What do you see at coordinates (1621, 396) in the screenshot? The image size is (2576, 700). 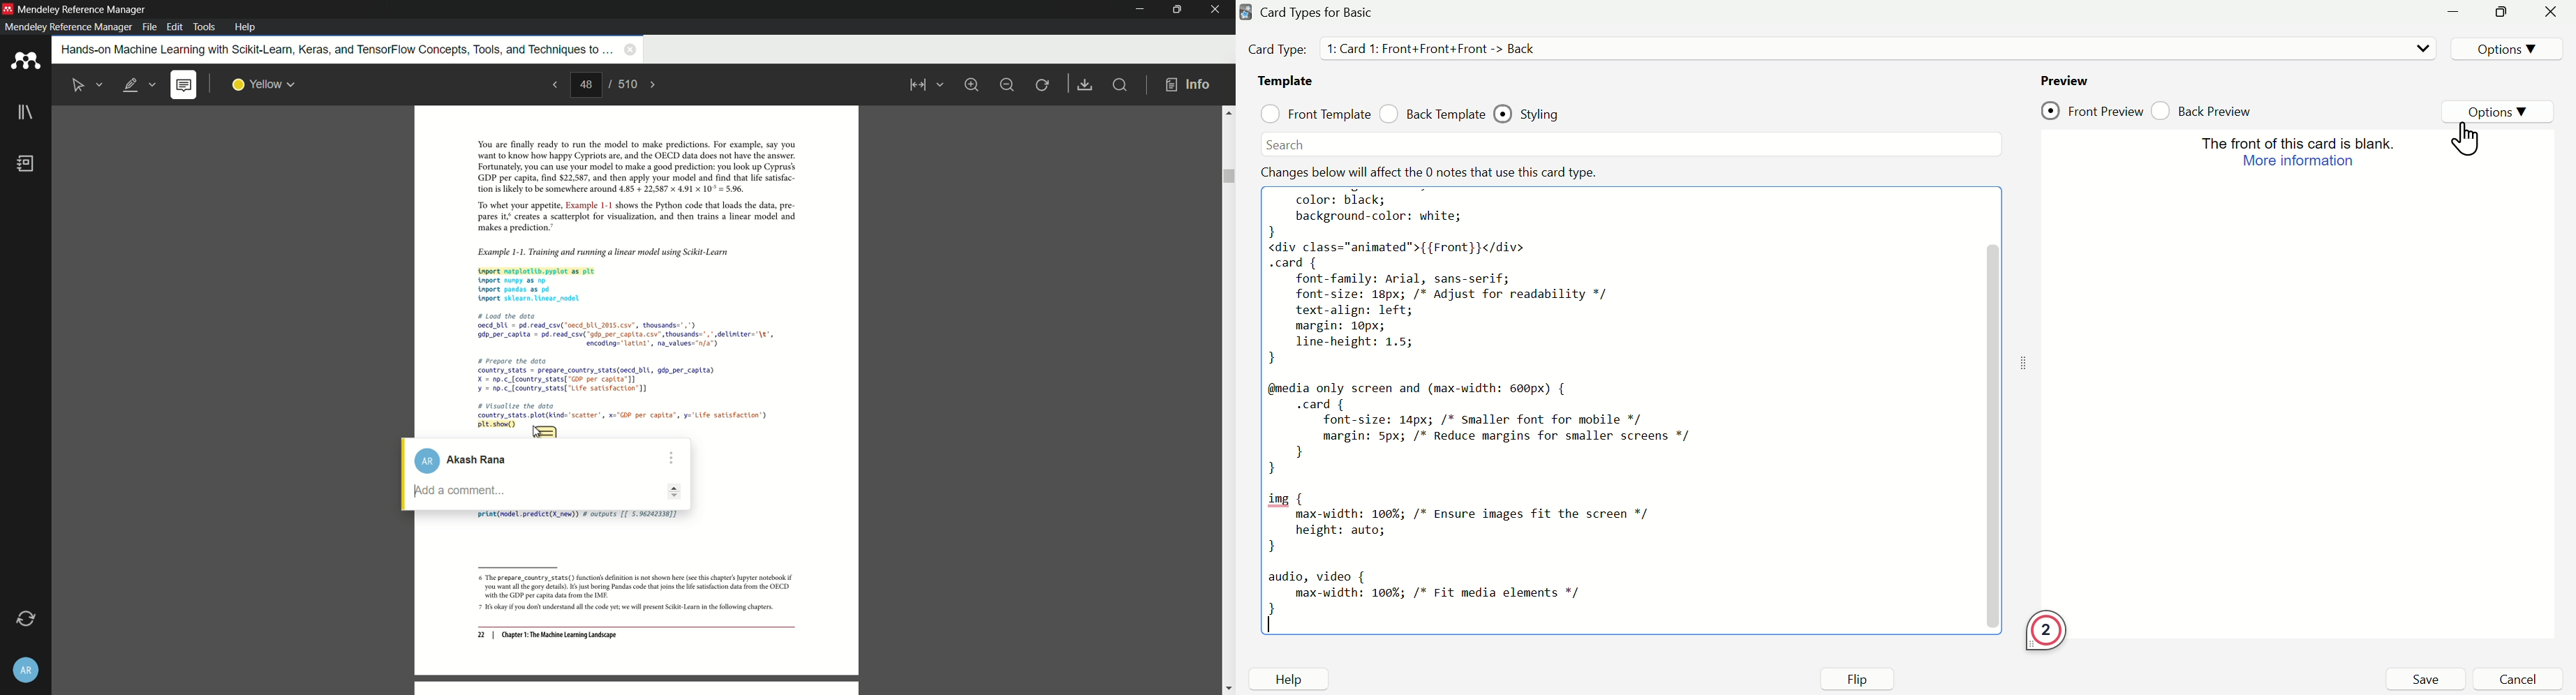 I see `Code` at bounding box center [1621, 396].